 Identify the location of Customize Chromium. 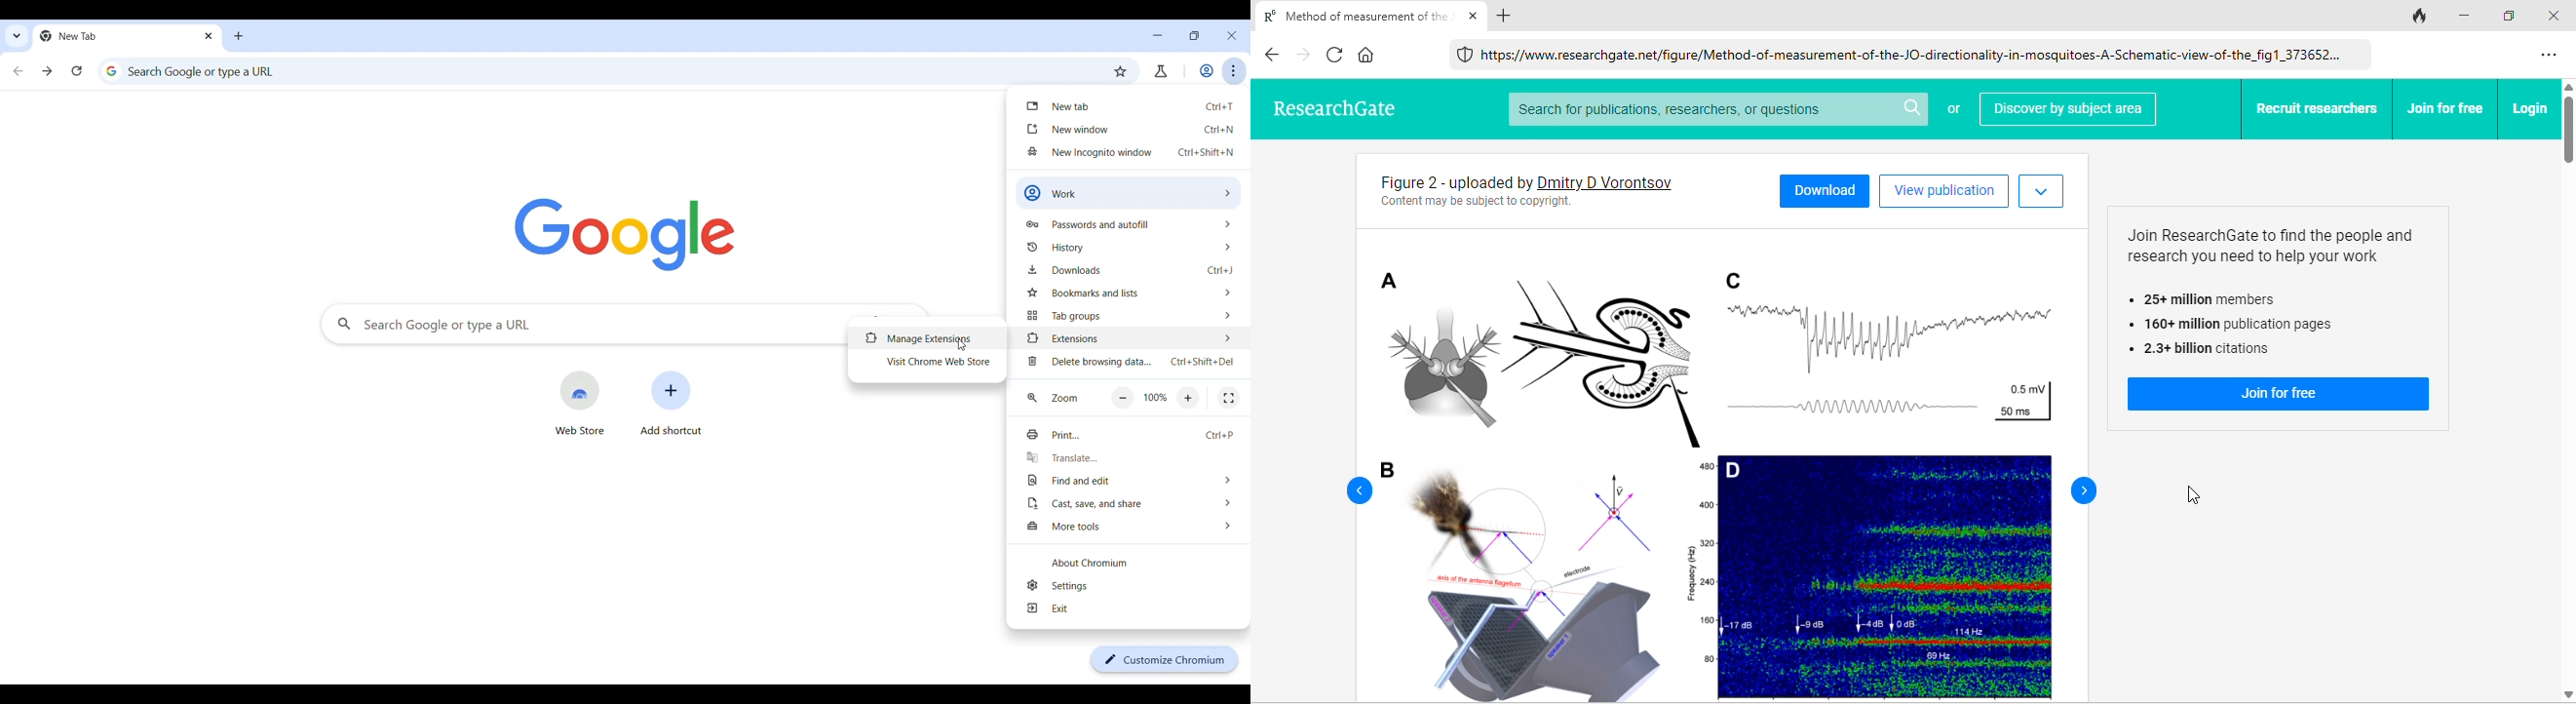
(1165, 660).